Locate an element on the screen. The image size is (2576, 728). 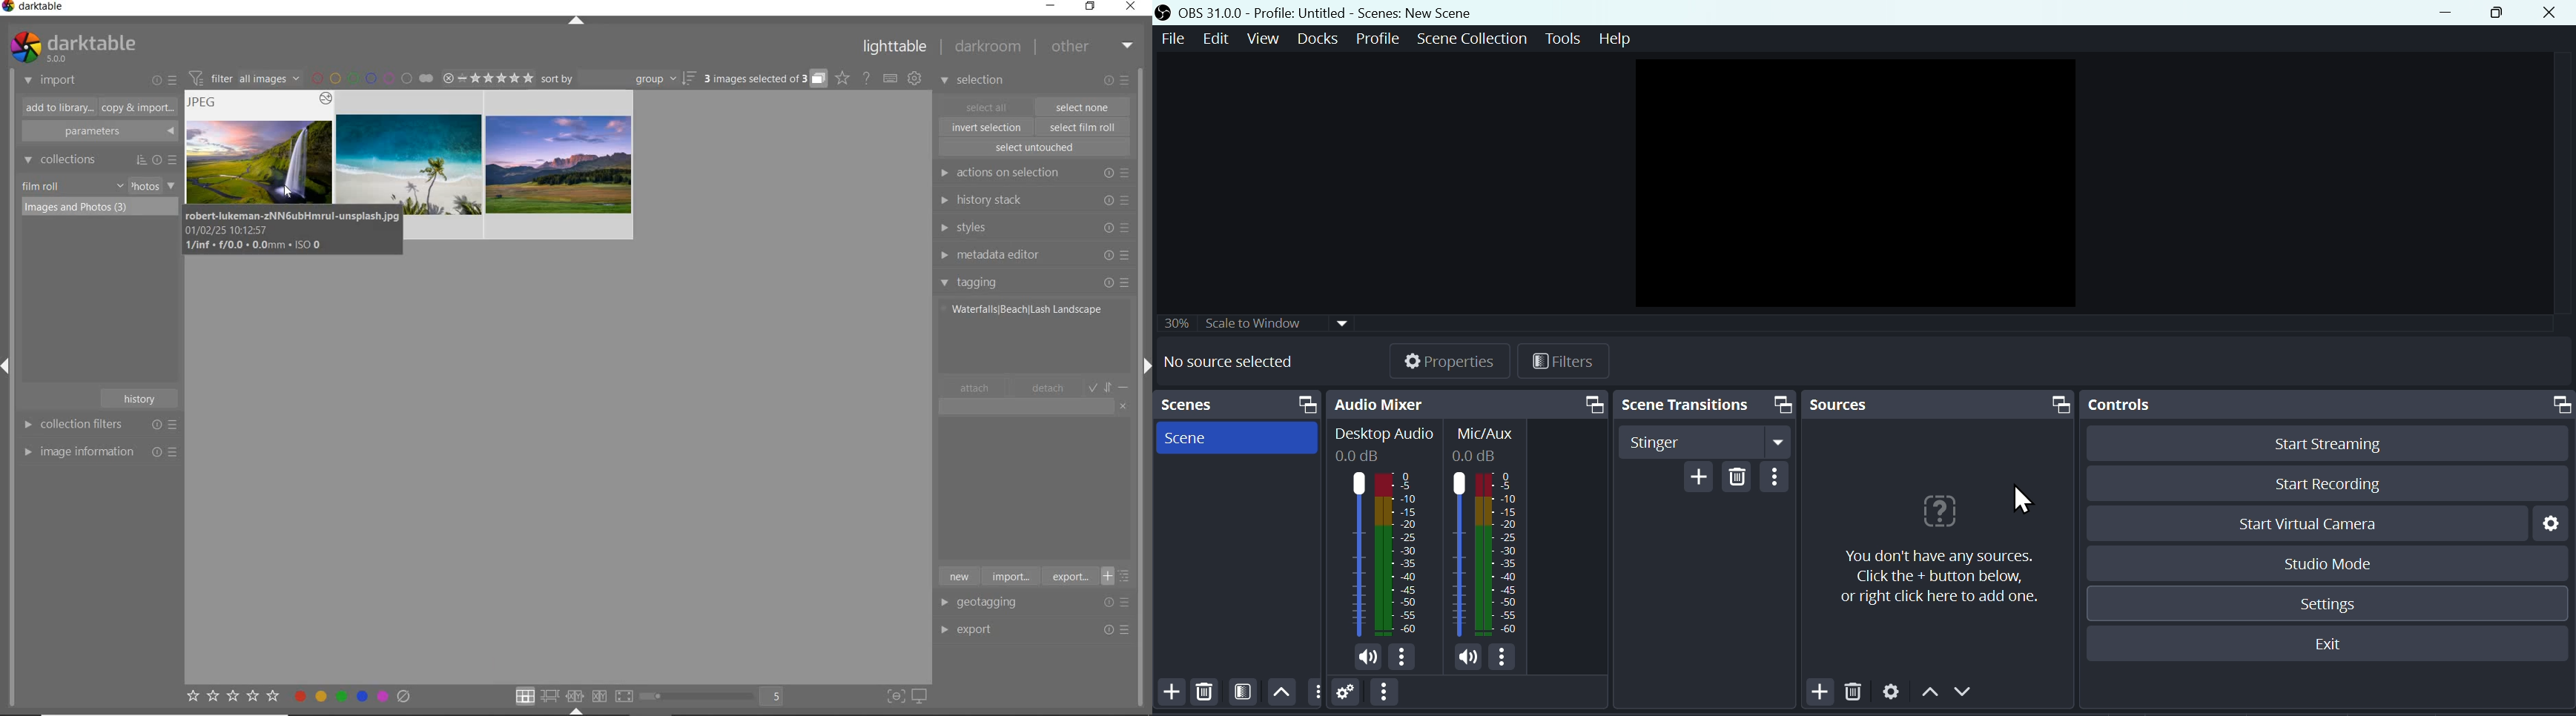
expand grouped images is located at coordinates (764, 80).